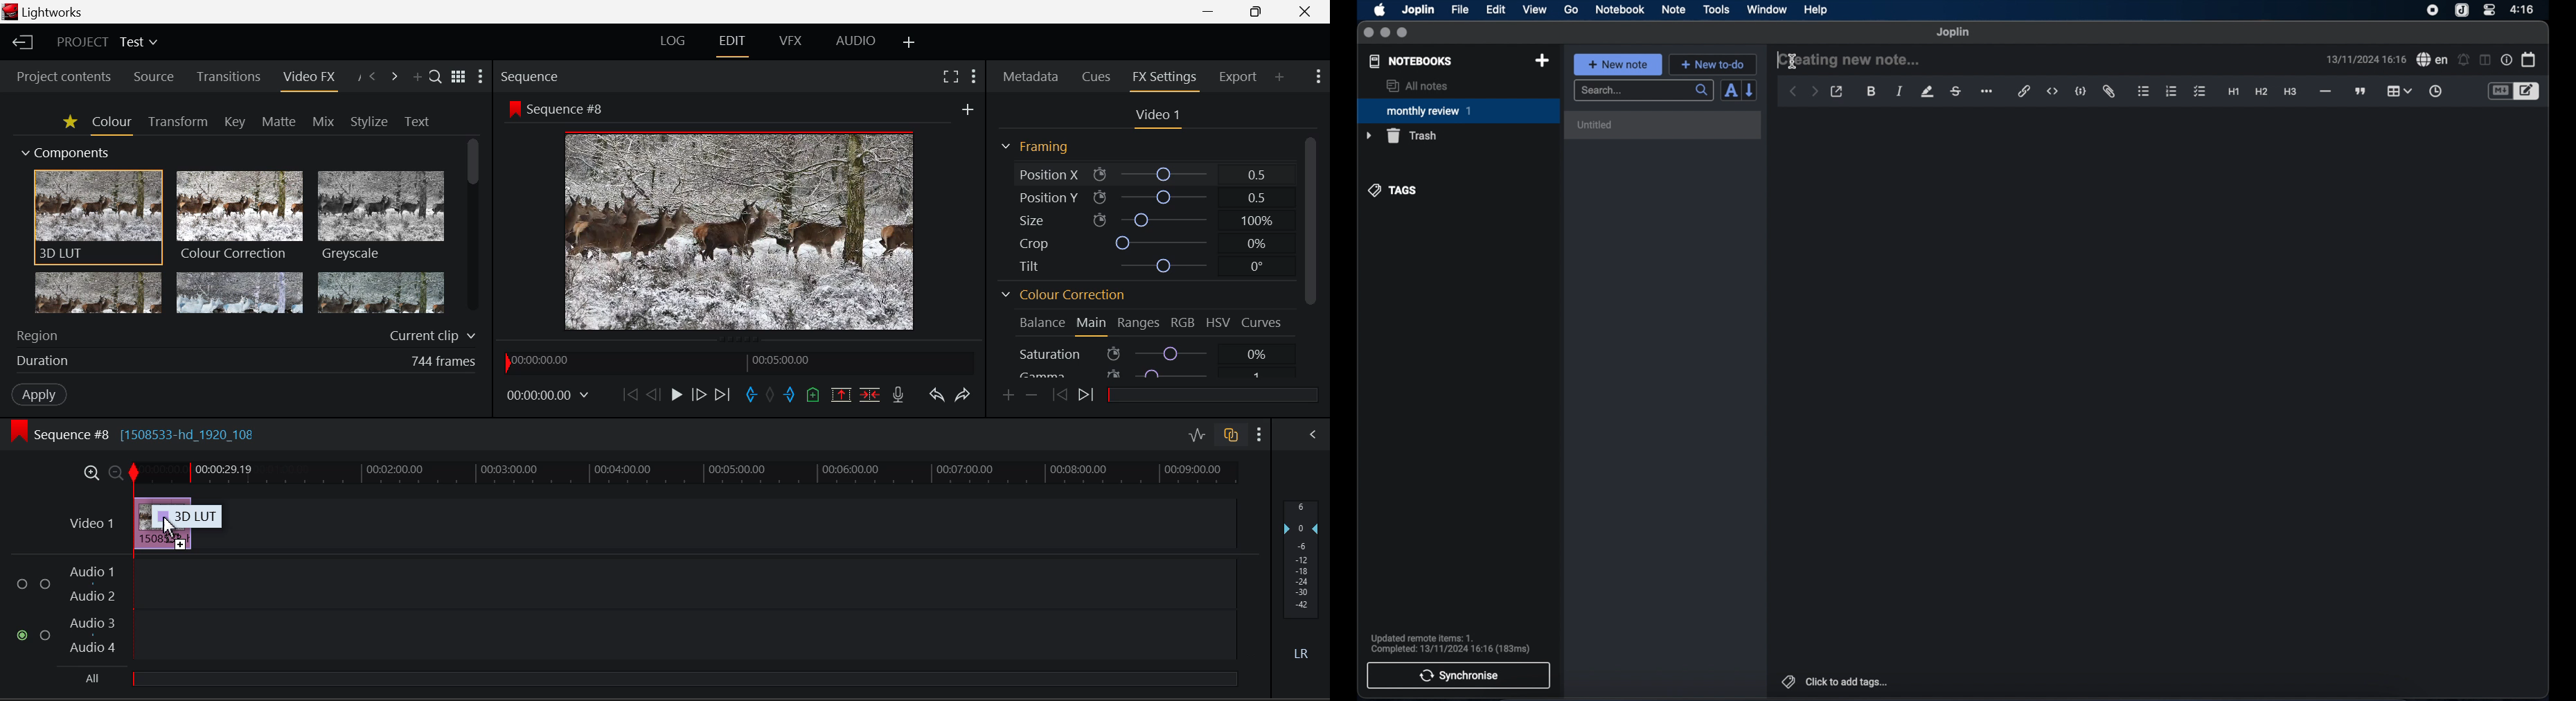 The width and height of the screenshot is (2576, 728). What do you see at coordinates (1837, 92) in the screenshot?
I see `open in external editor` at bounding box center [1837, 92].